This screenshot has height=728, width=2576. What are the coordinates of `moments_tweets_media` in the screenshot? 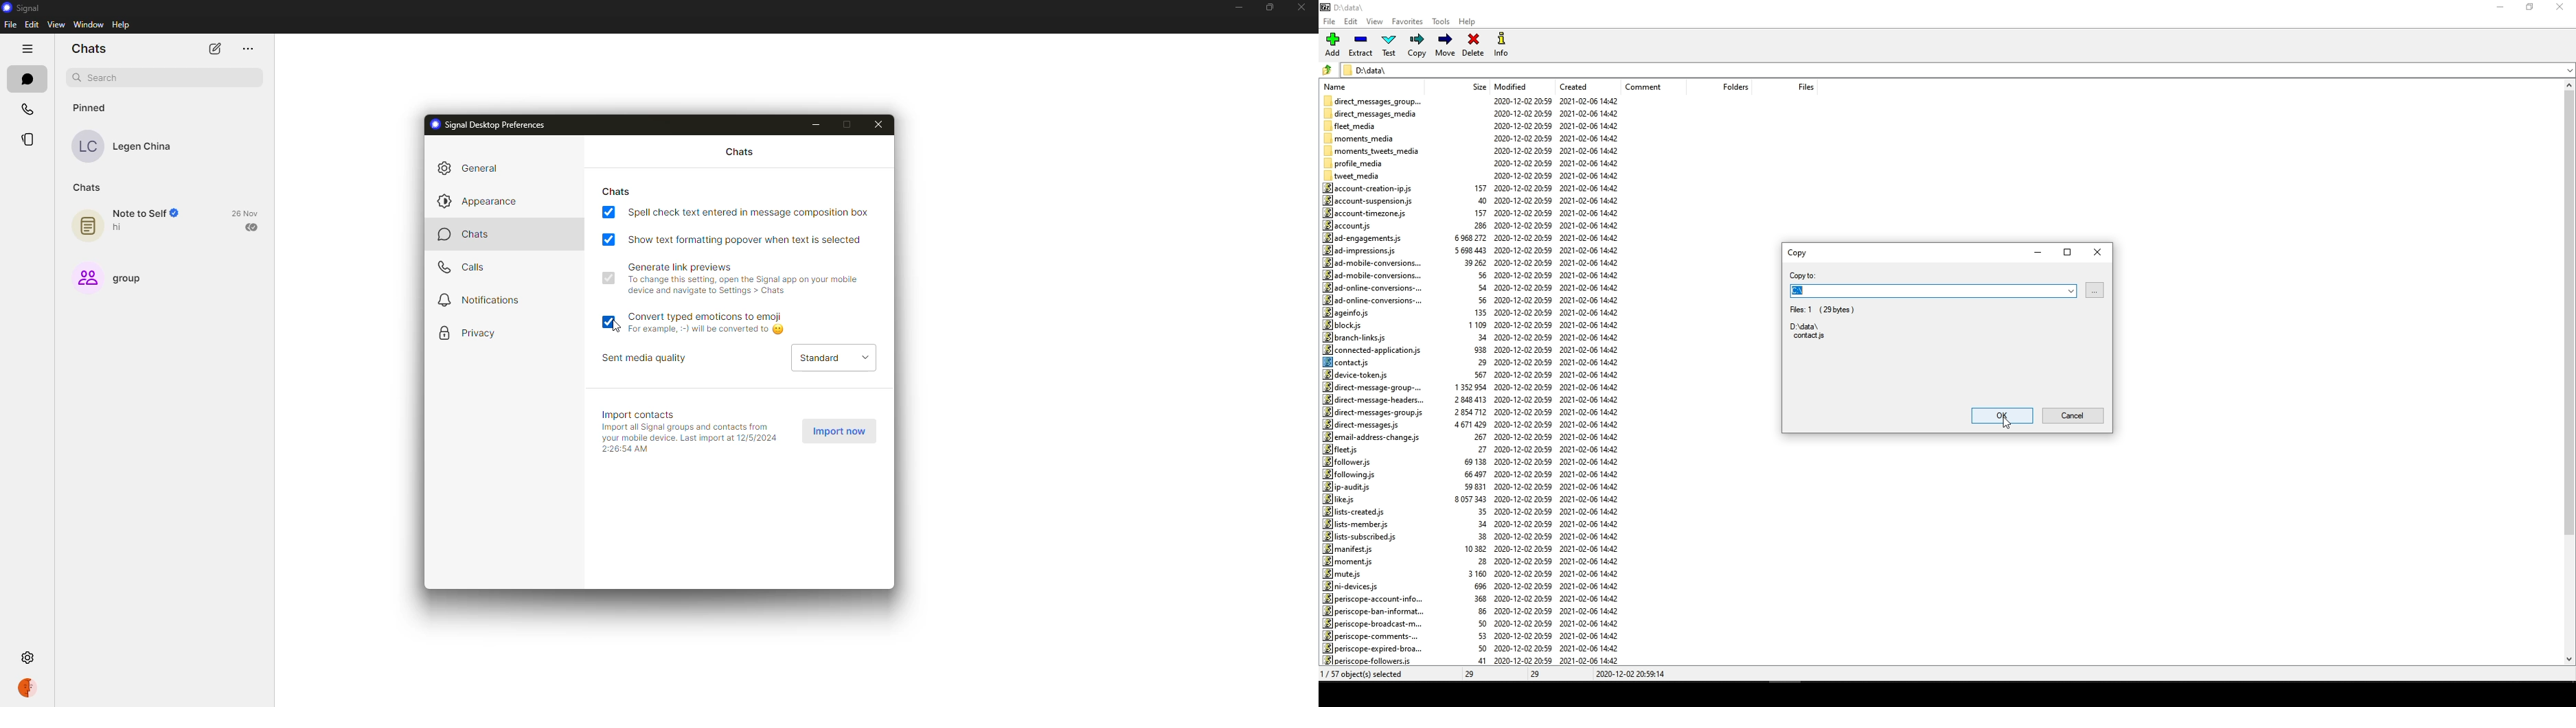 It's located at (1376, 151).